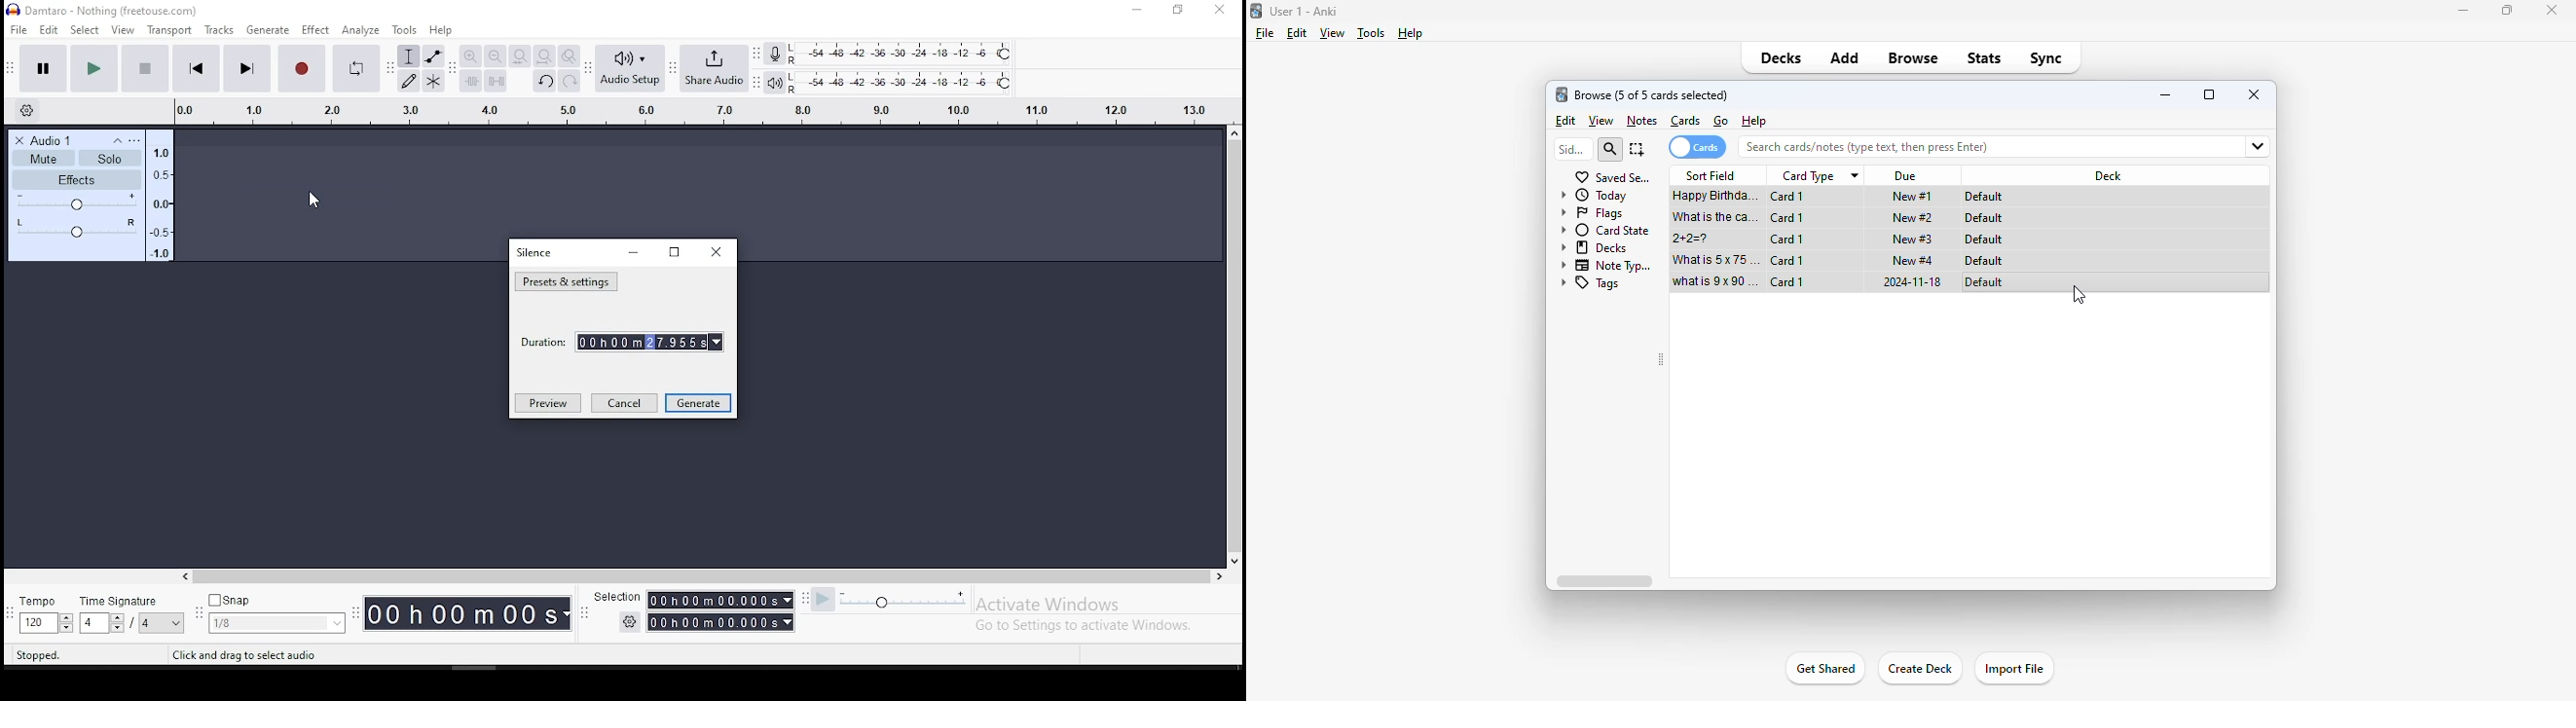 This screenshot has height=728, width=2576. I want to click on time signature, so click(130, 613).